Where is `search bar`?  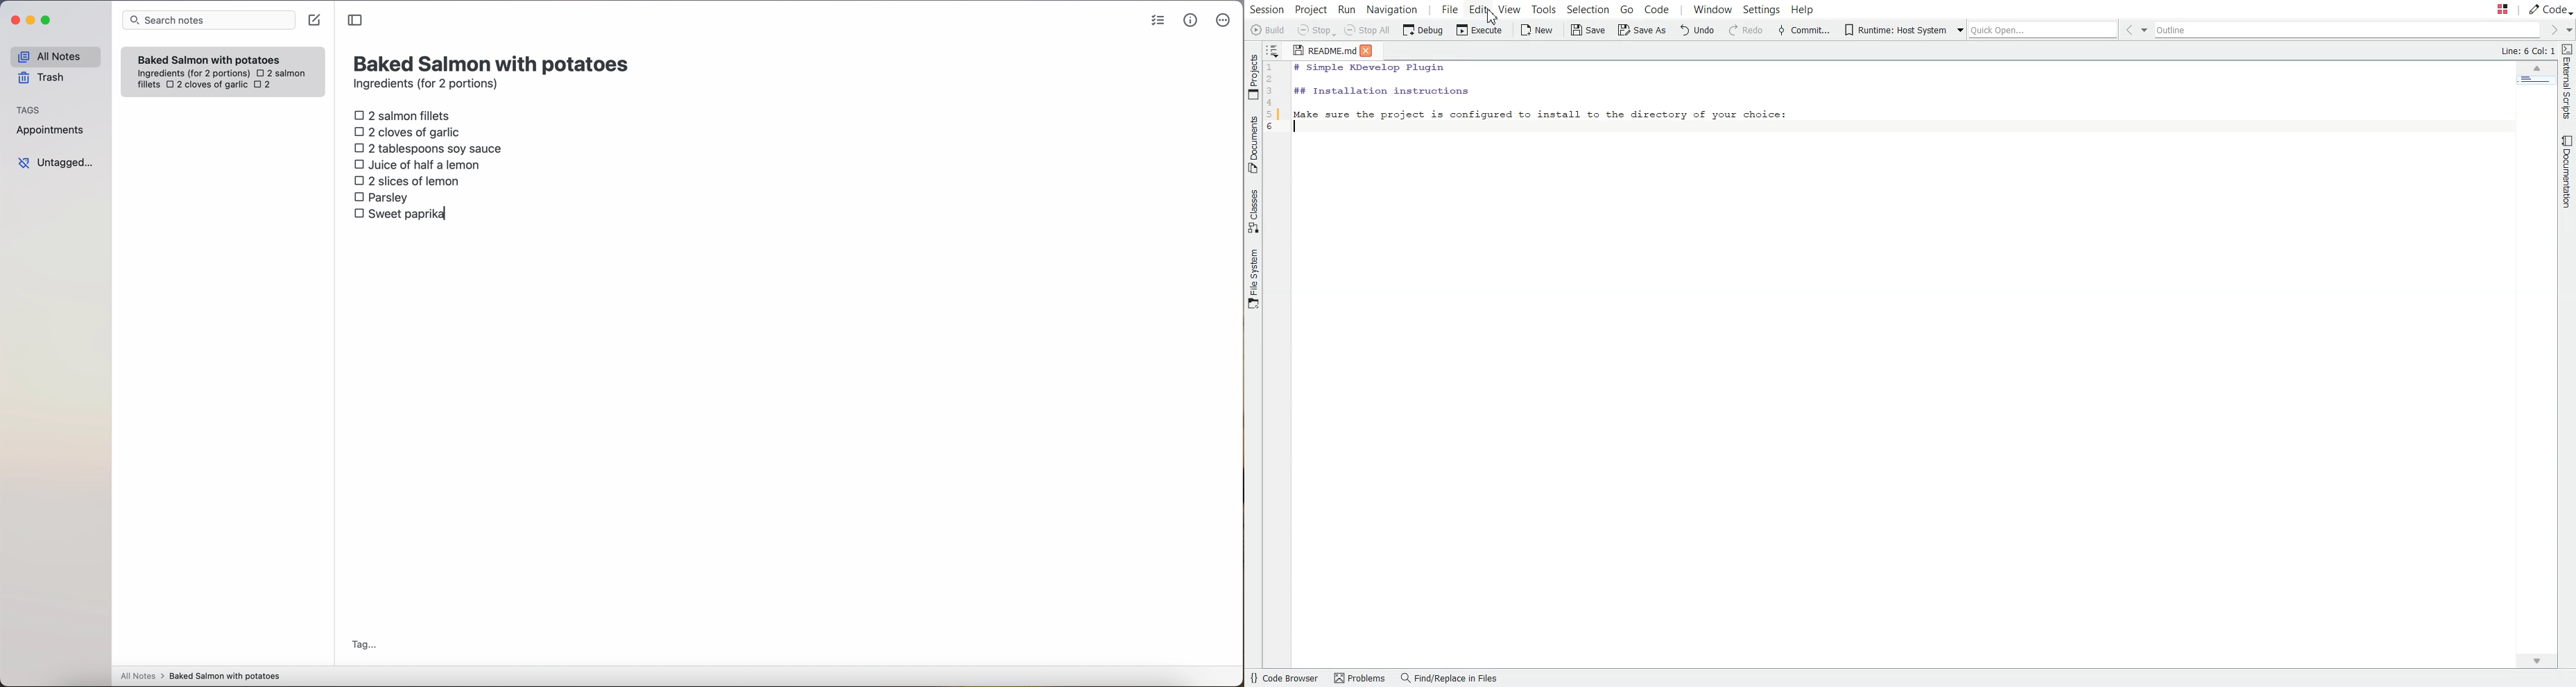
search bar is located at coordinates (207, 21).